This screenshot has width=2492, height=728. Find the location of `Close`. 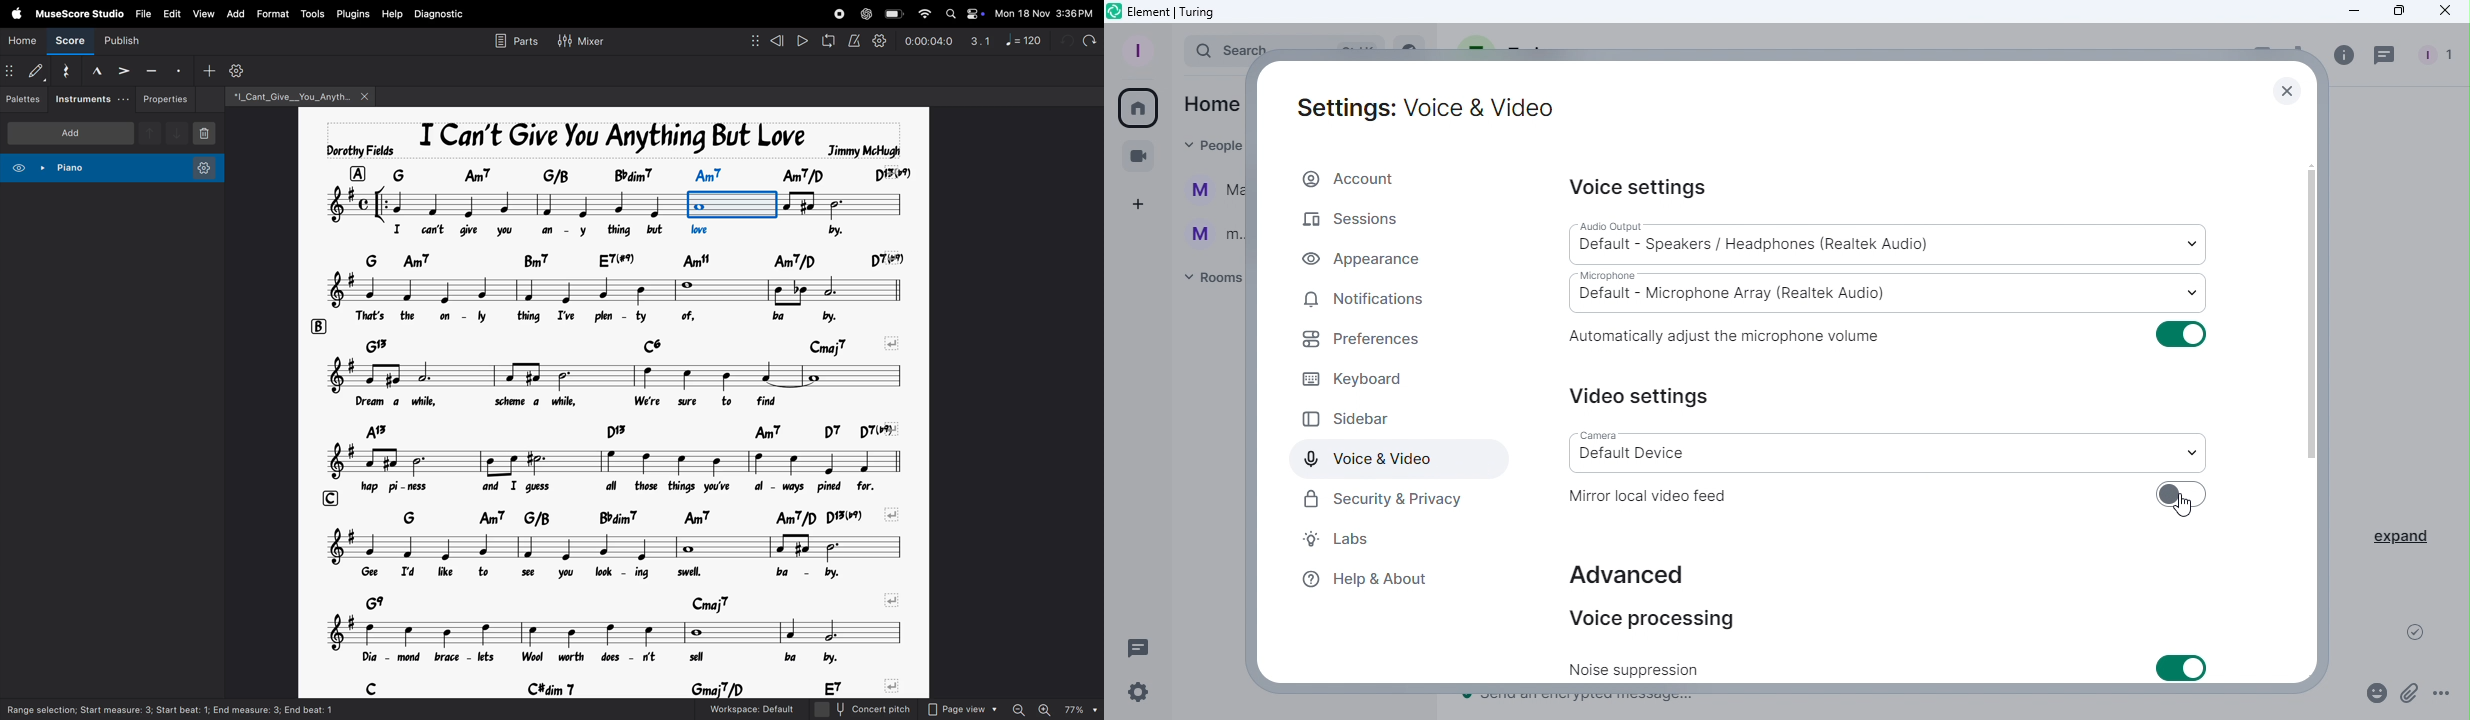

Close is located at coordinates (2444, 12).